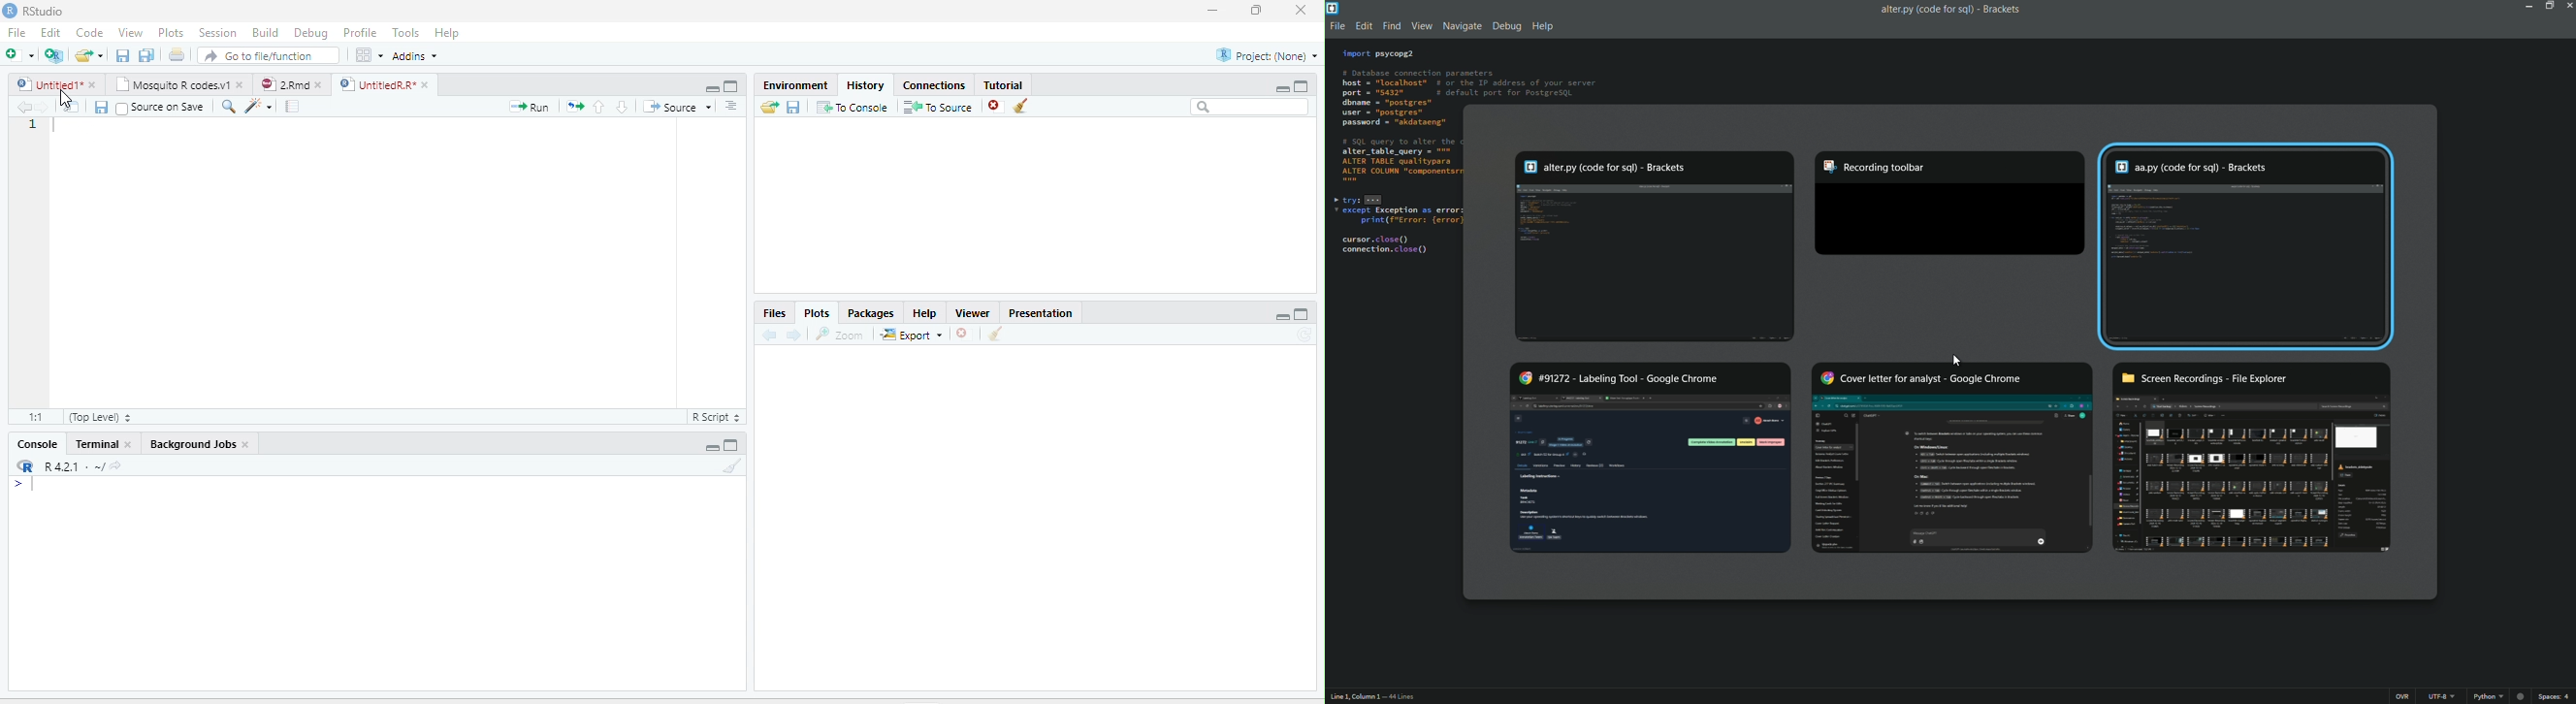 This screenshot has width=2576, height=728. Describe the element at coordinates (116, 464) in the screenshot. I see `View the current working directory` at that location.